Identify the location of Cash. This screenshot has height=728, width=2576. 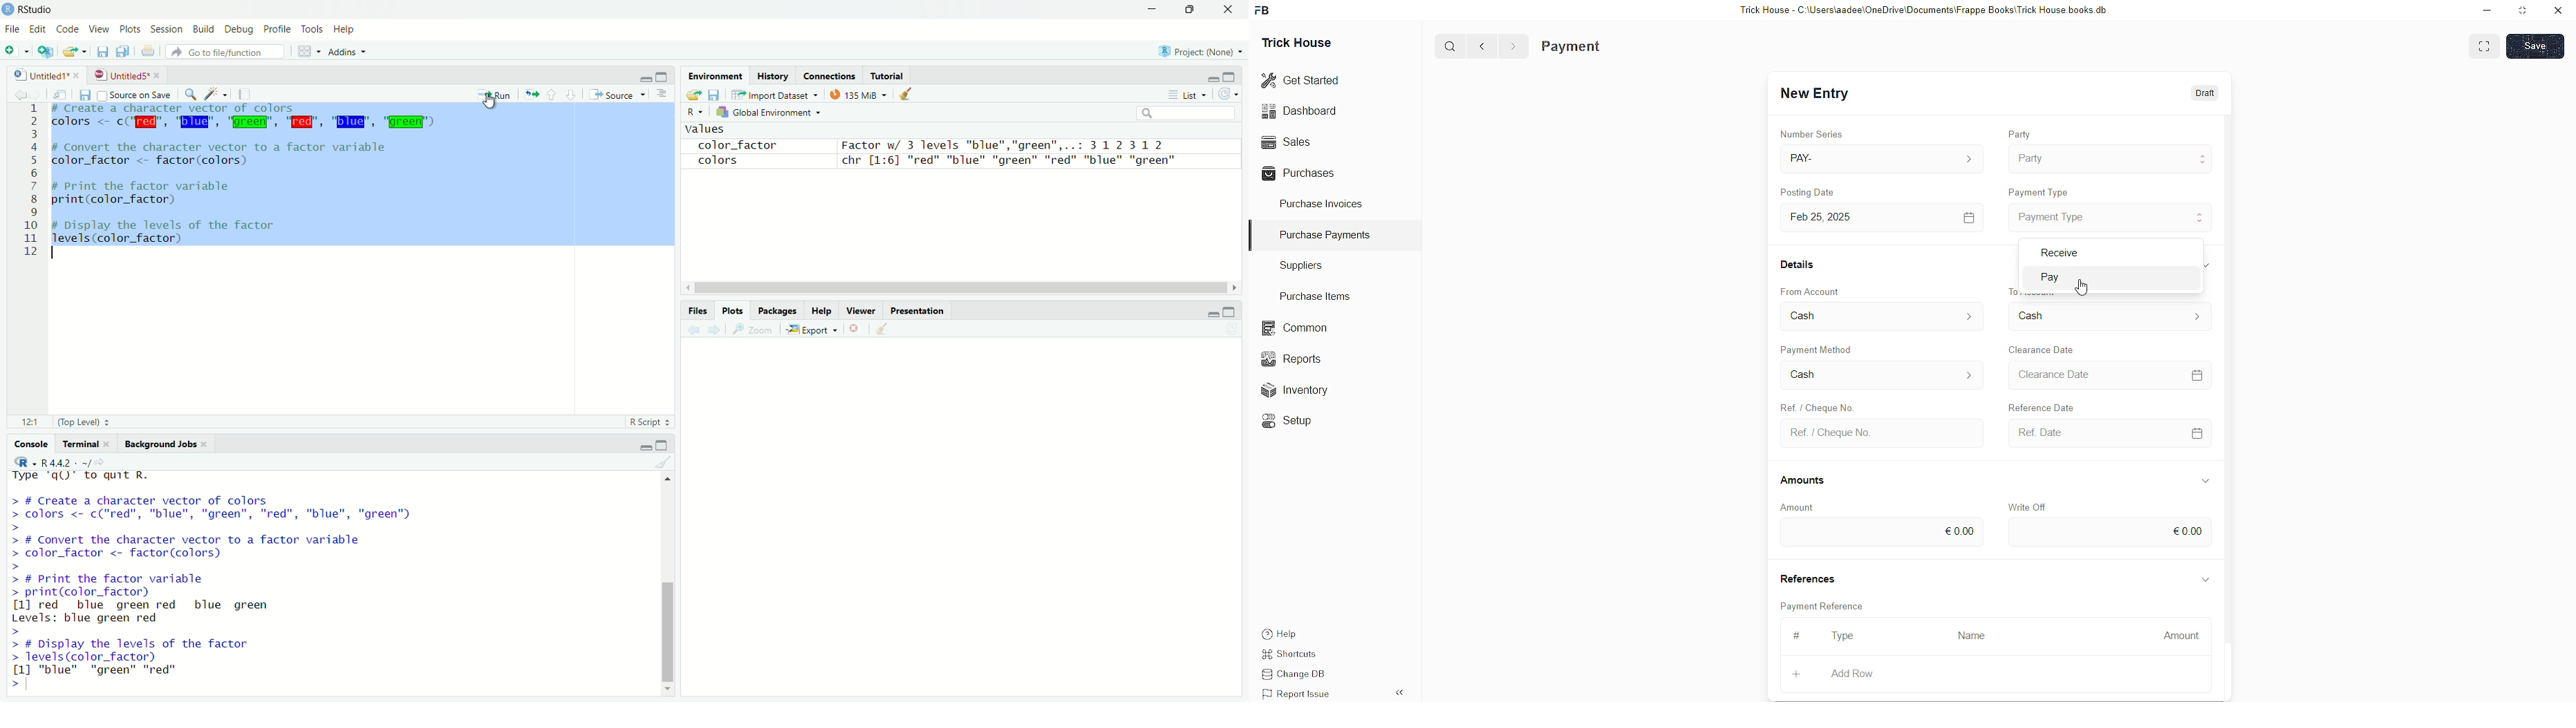
(1808, 374).